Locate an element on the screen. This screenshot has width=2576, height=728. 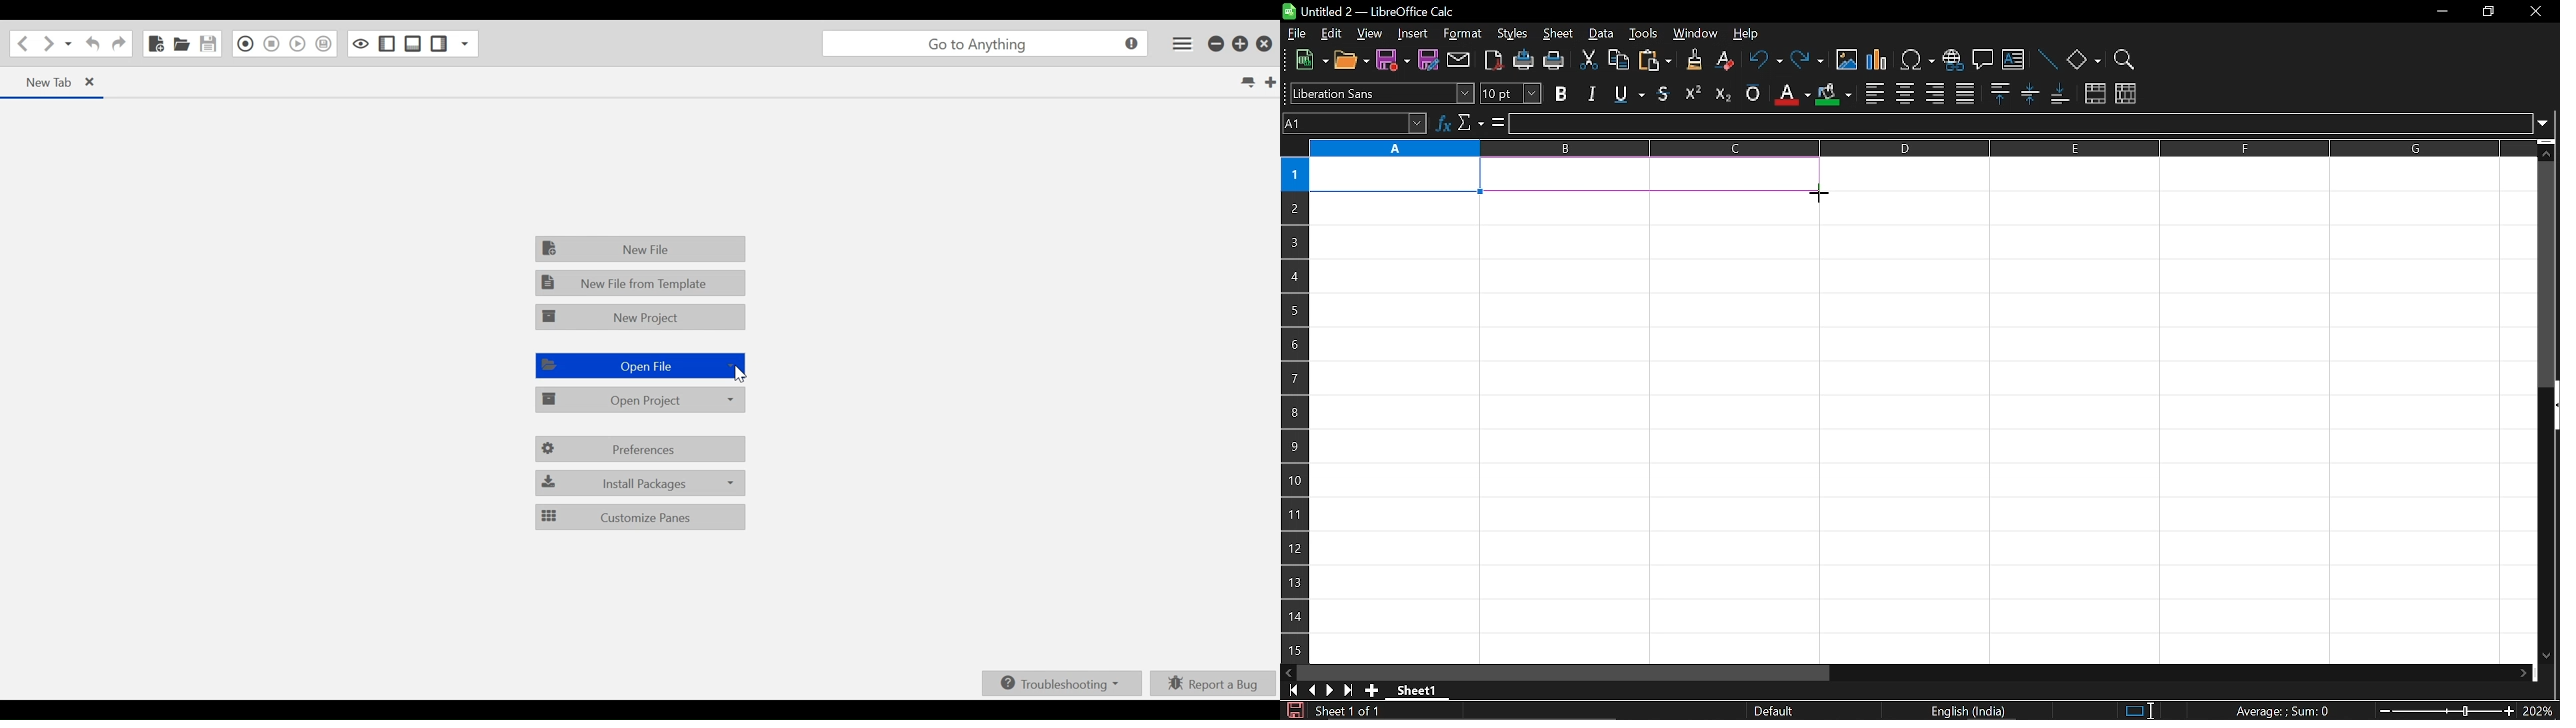
Cursor is located at coordinates (1826, 194).